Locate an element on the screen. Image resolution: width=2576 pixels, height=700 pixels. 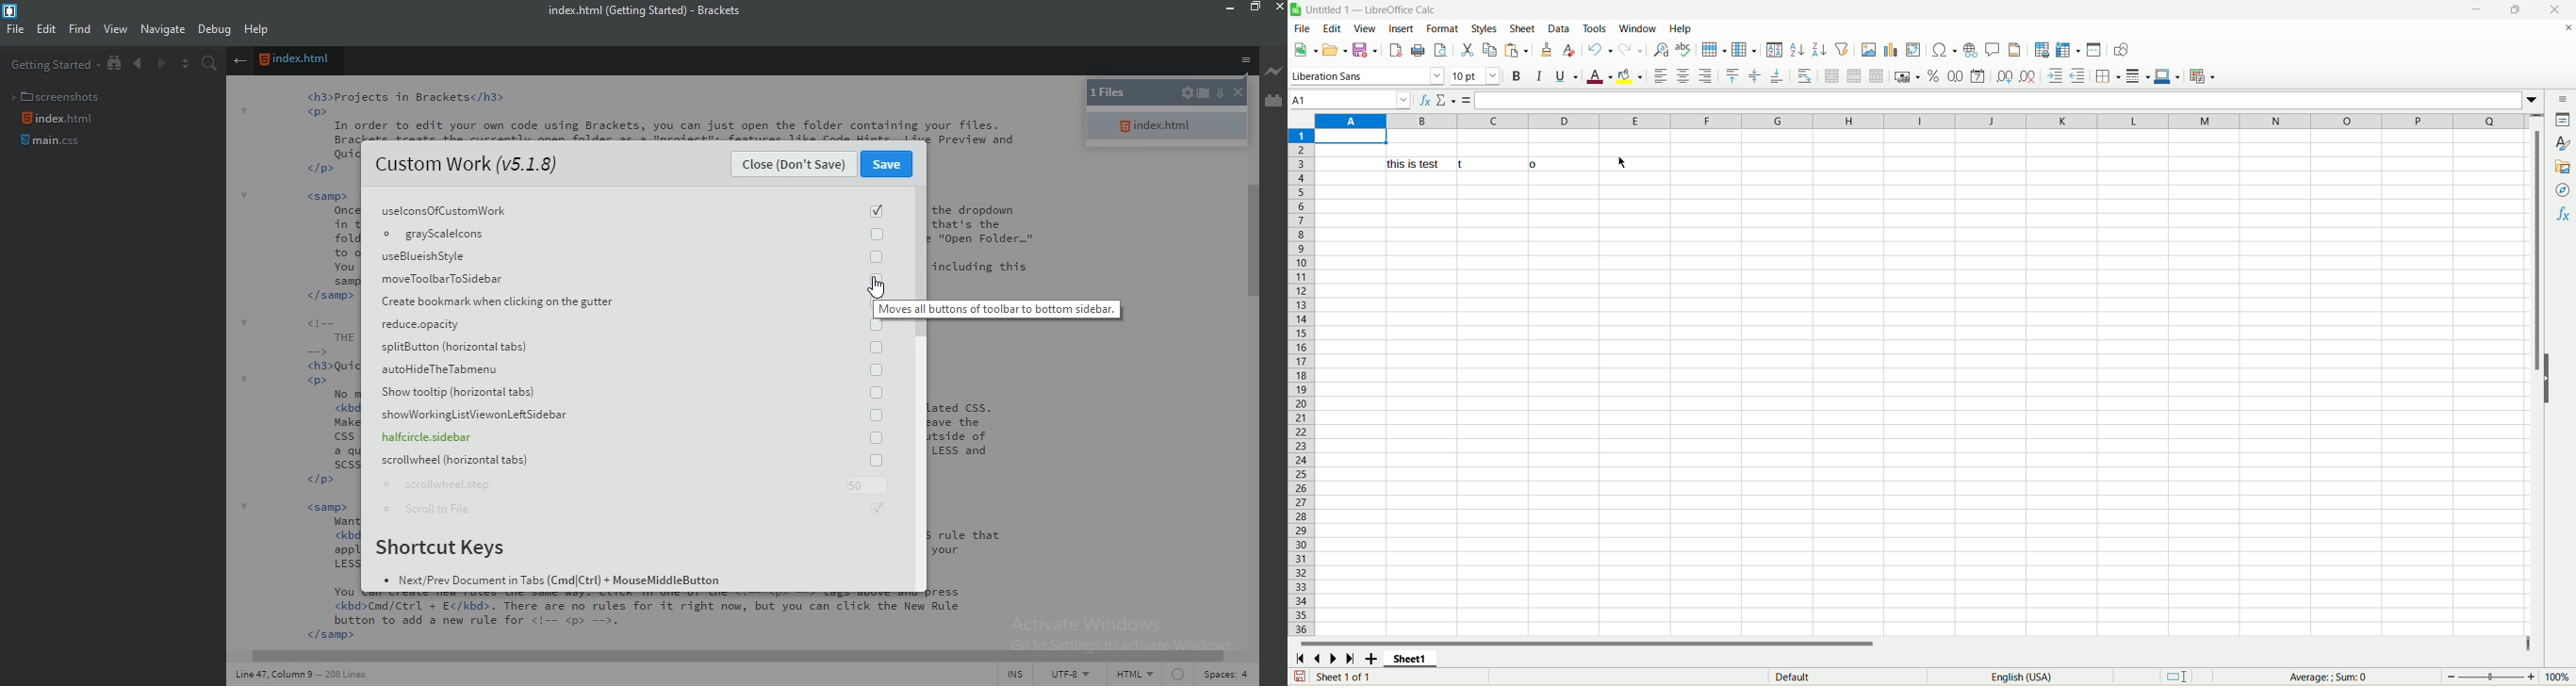
merge cells is located at coordinates (1855, 77).